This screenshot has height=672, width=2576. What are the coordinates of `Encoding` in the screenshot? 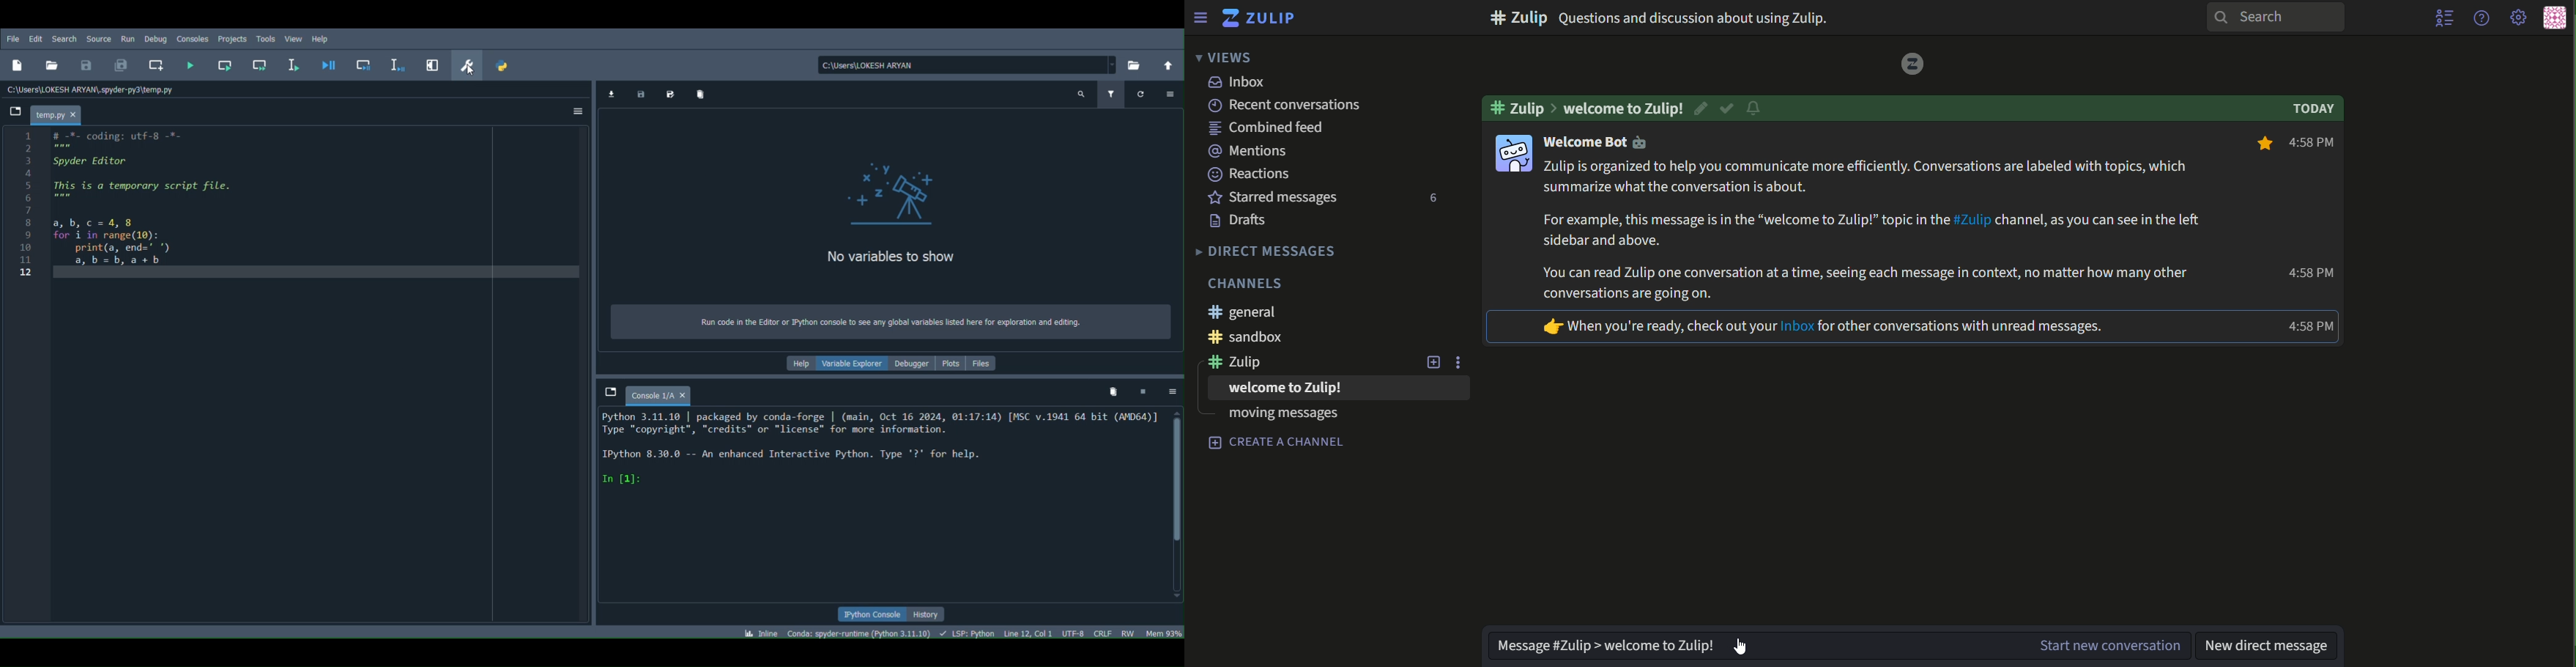 It's located at (1076, 633).